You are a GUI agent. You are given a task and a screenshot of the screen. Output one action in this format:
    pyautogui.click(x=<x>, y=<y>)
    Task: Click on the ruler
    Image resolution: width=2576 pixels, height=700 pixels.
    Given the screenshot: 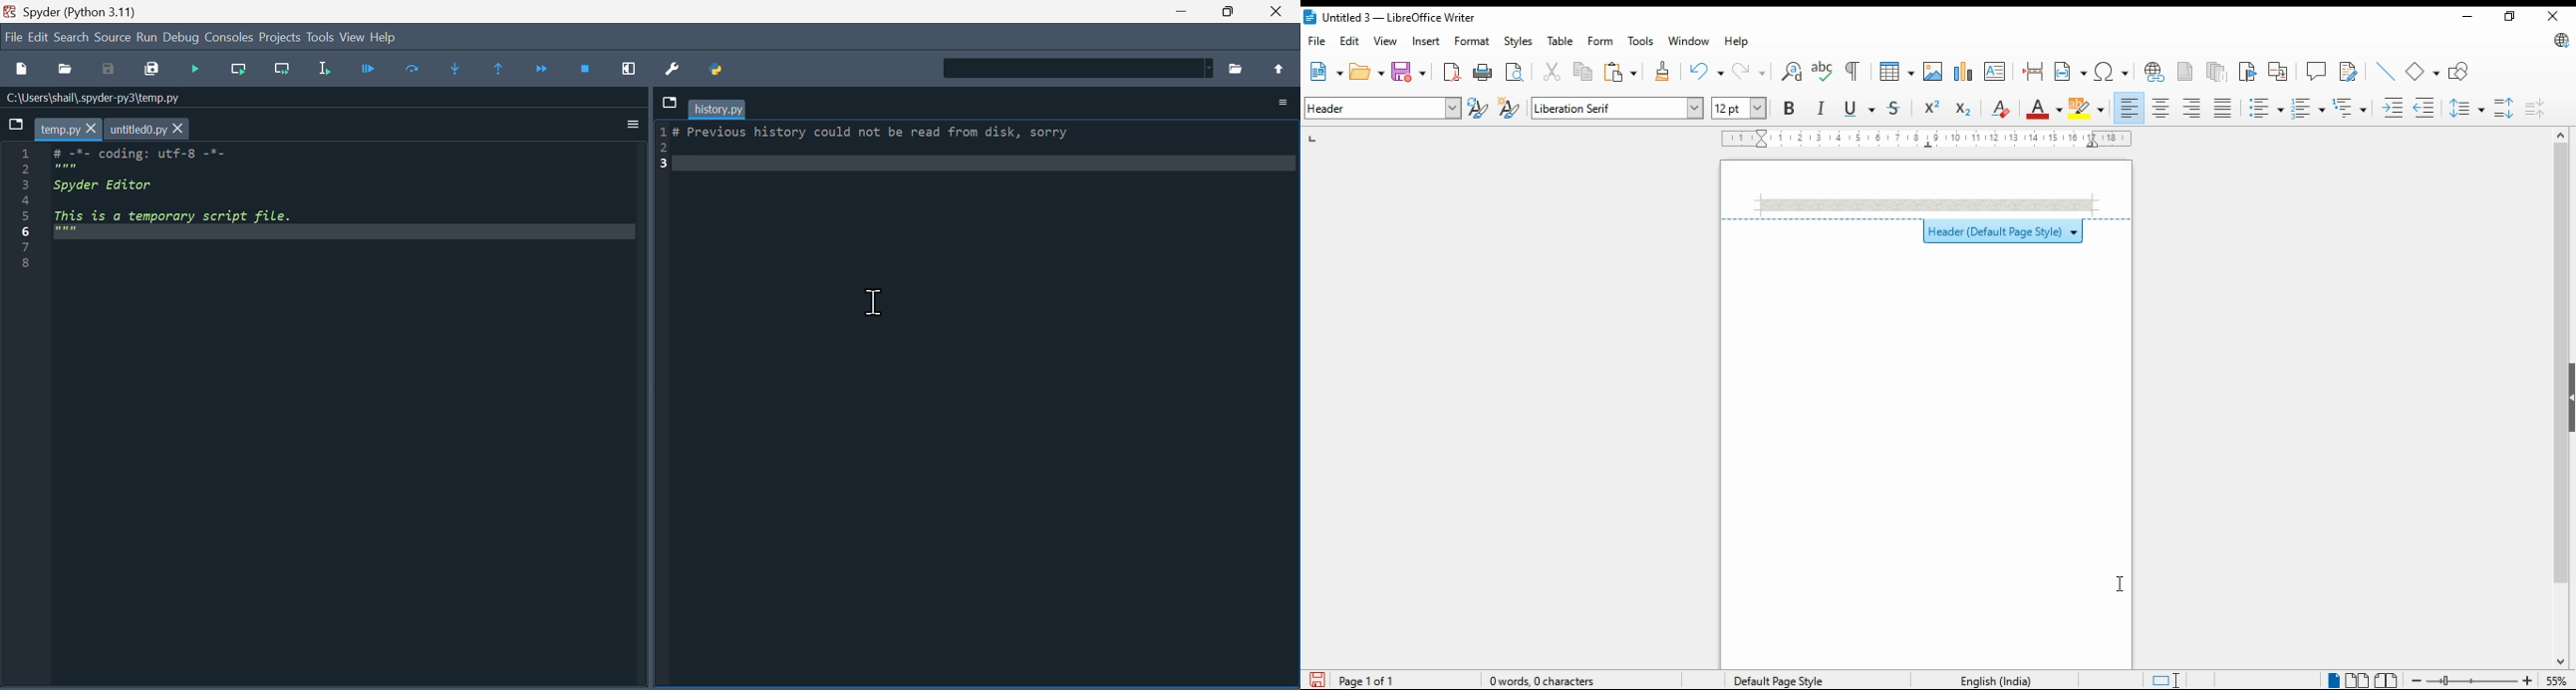 What is the action you would take?
    pyautogui.click(x=1927, y=139)
    